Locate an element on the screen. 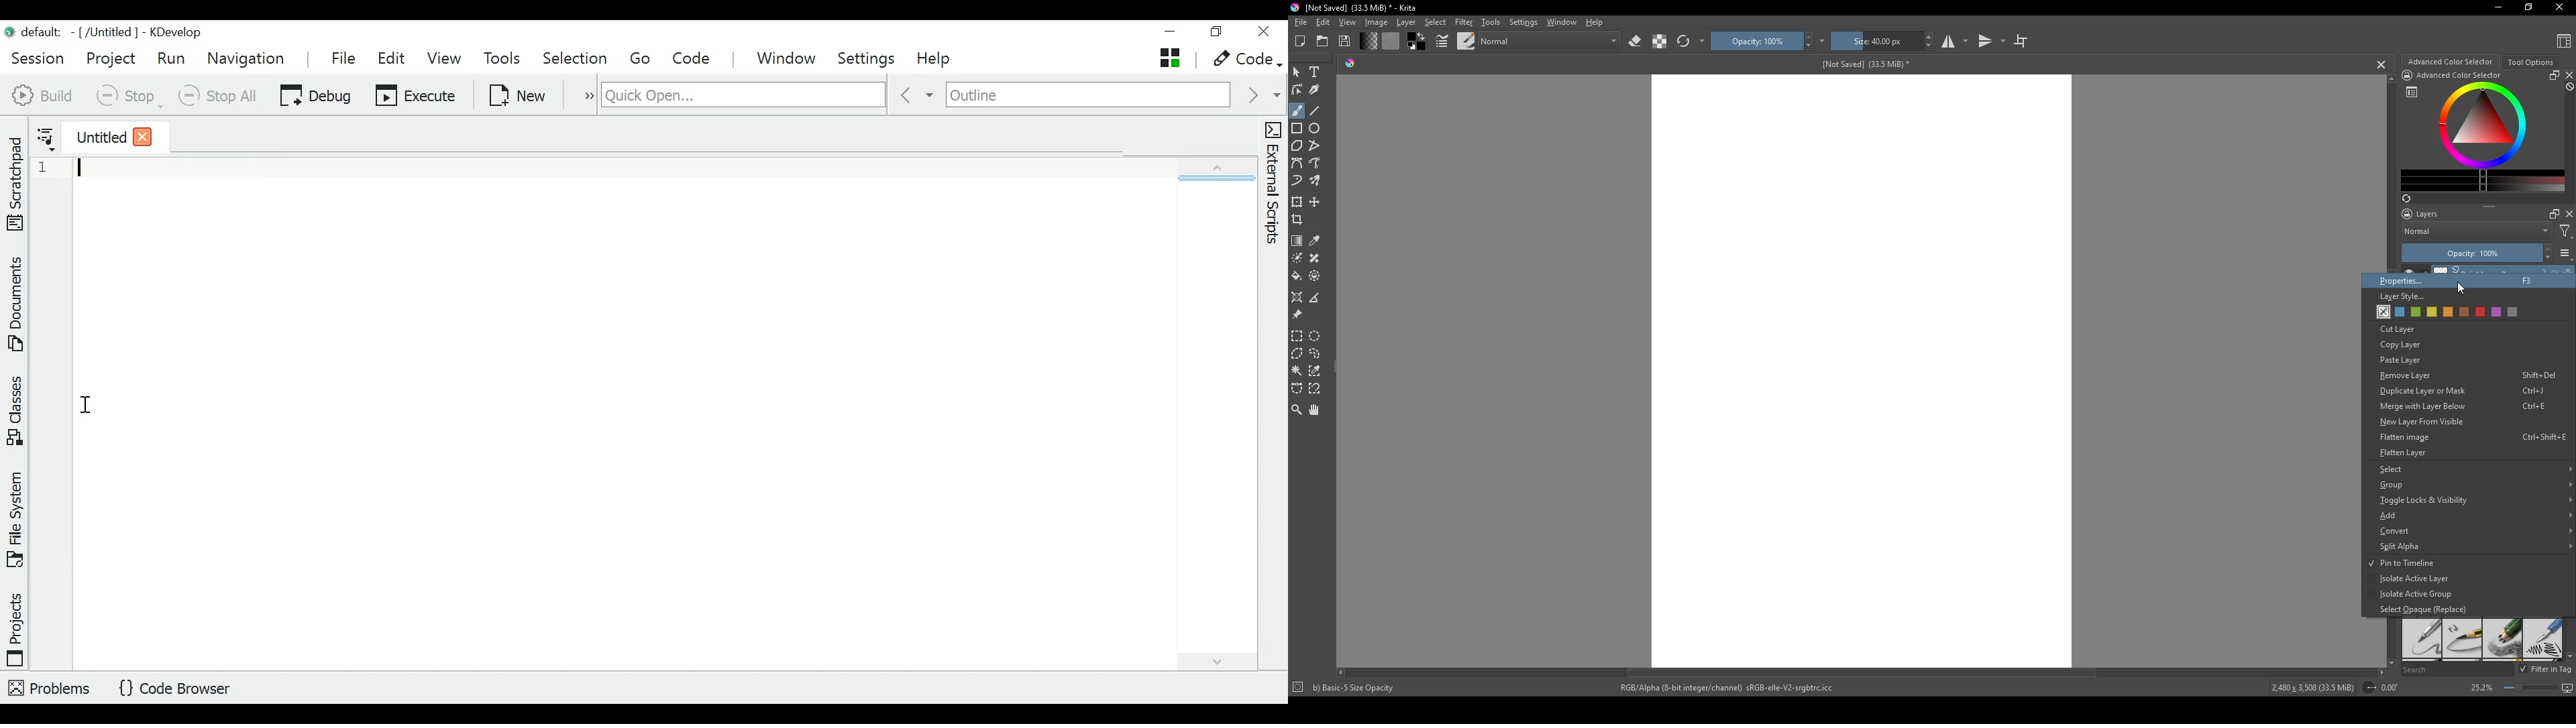  resize is located at coordinates (2527, 8).